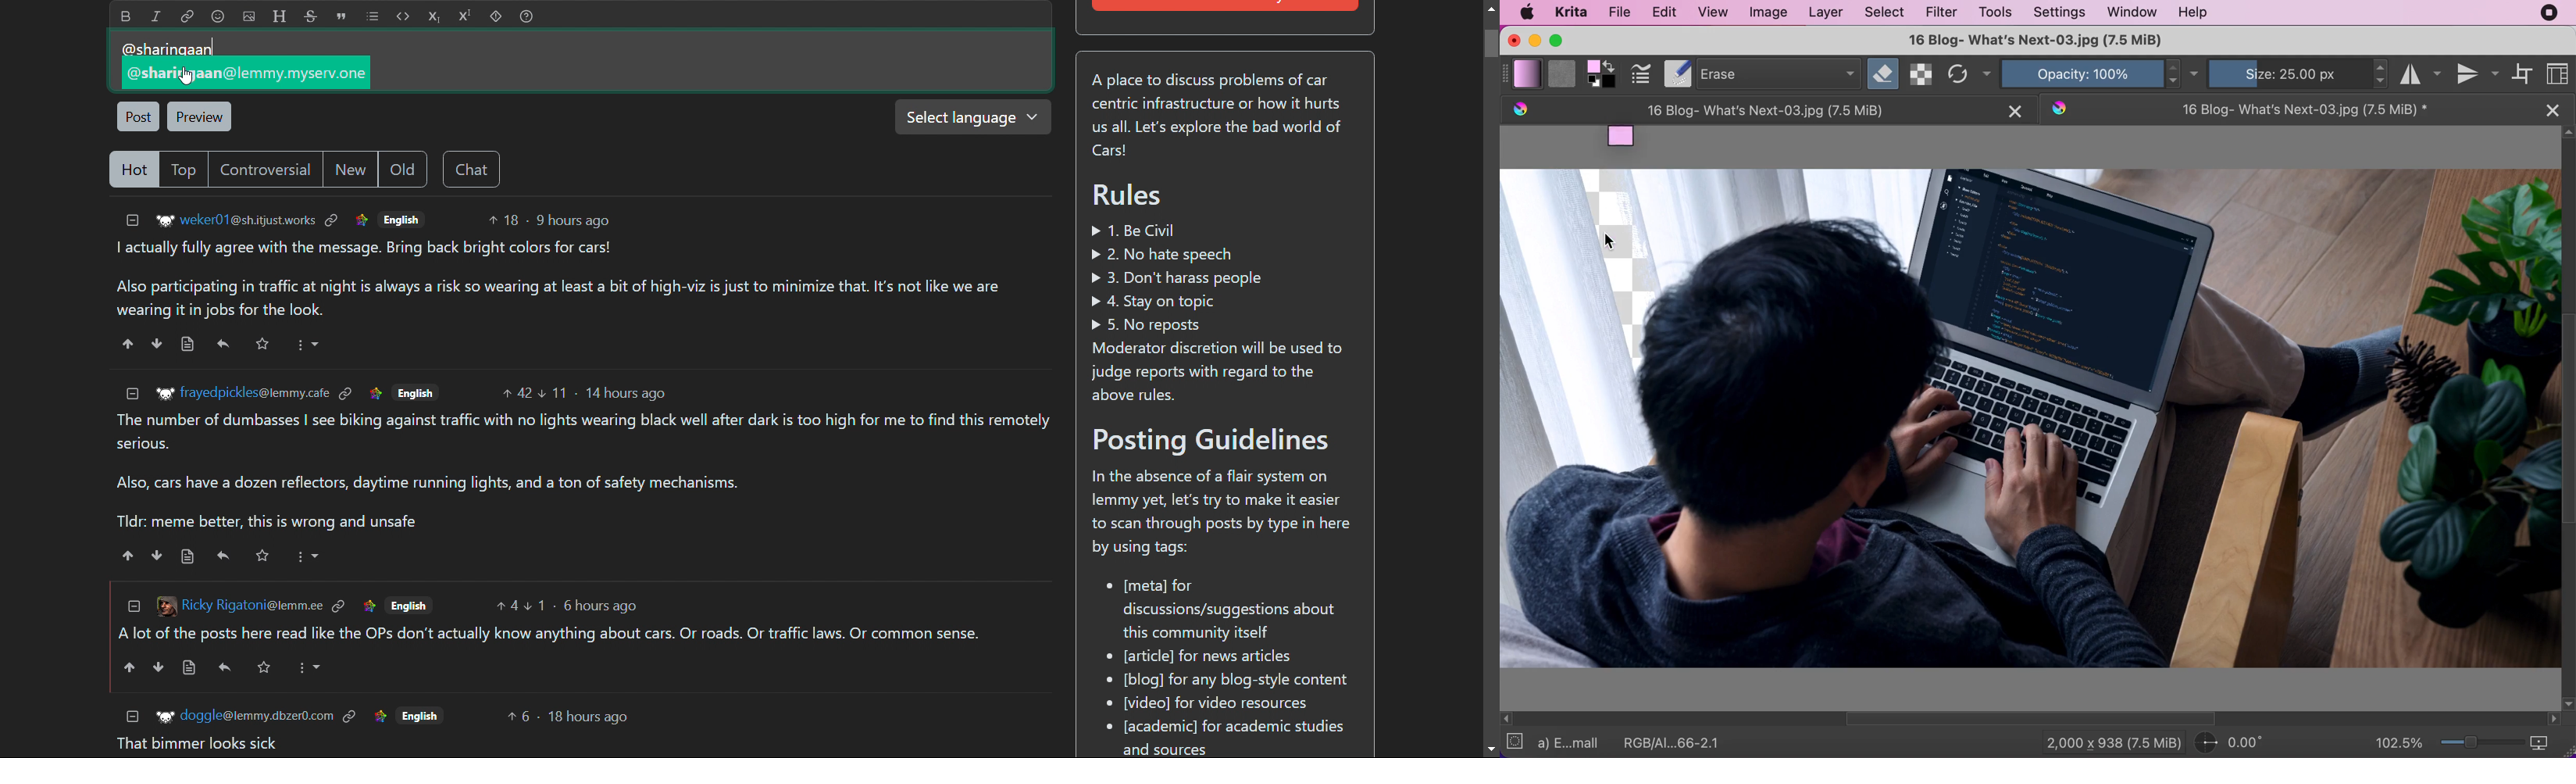 The height and width of the screenshot is (784, 2576). What do you see at coordinates (572, 220) in the screenshot?
I see `9 hours ago` at bounding box center [572, 220].